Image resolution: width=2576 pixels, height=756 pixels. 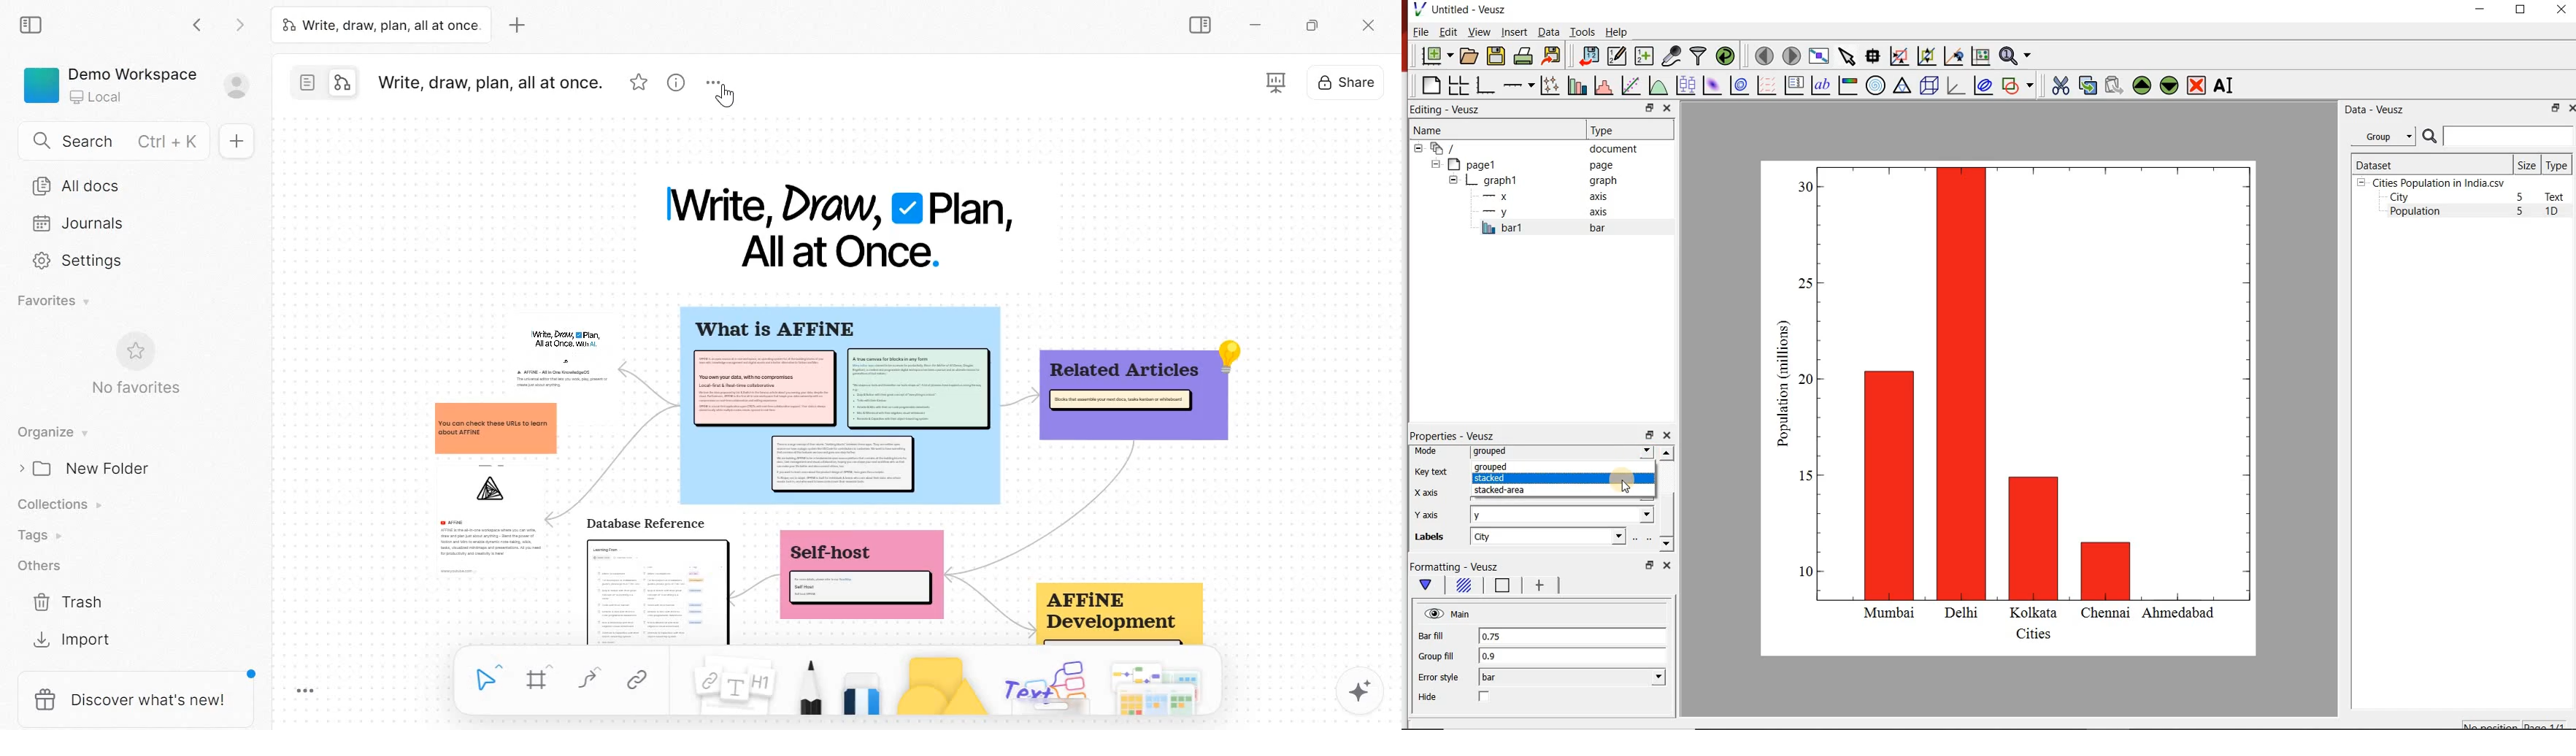 I want to click on Note, so click(x=730, y=685).